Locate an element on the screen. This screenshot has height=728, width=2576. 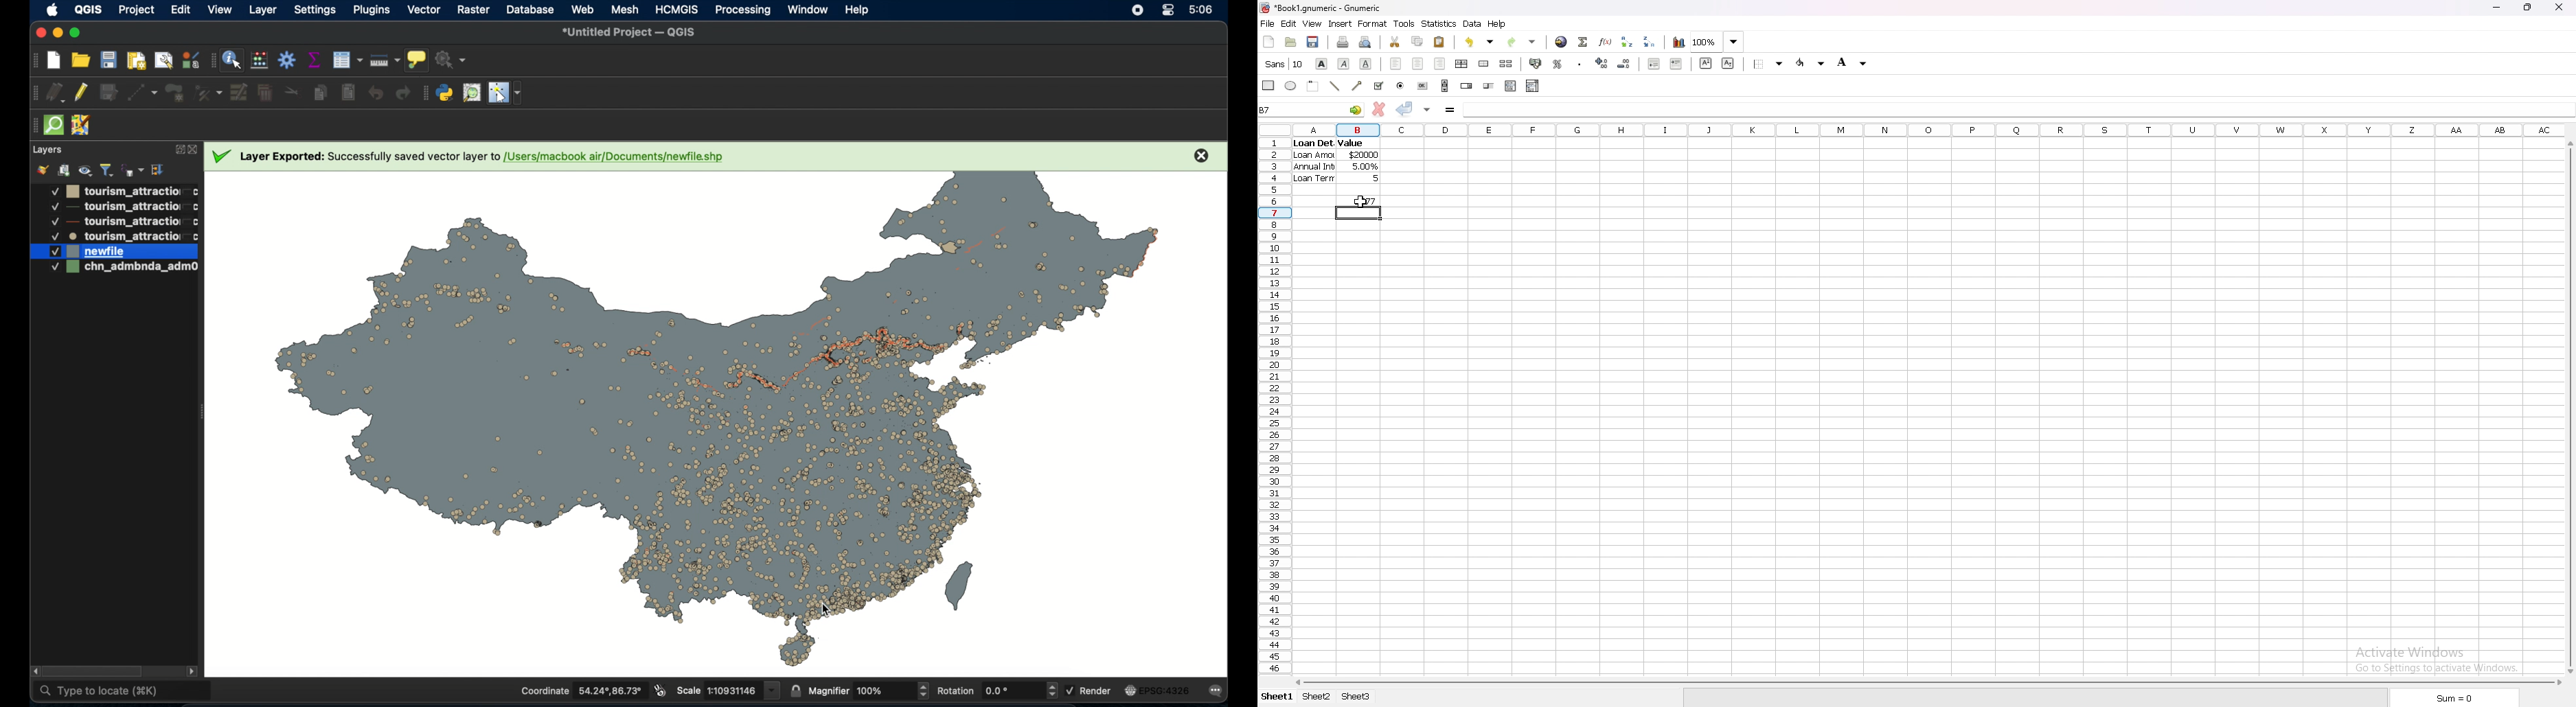
list is located at coordinates (1510, 86).